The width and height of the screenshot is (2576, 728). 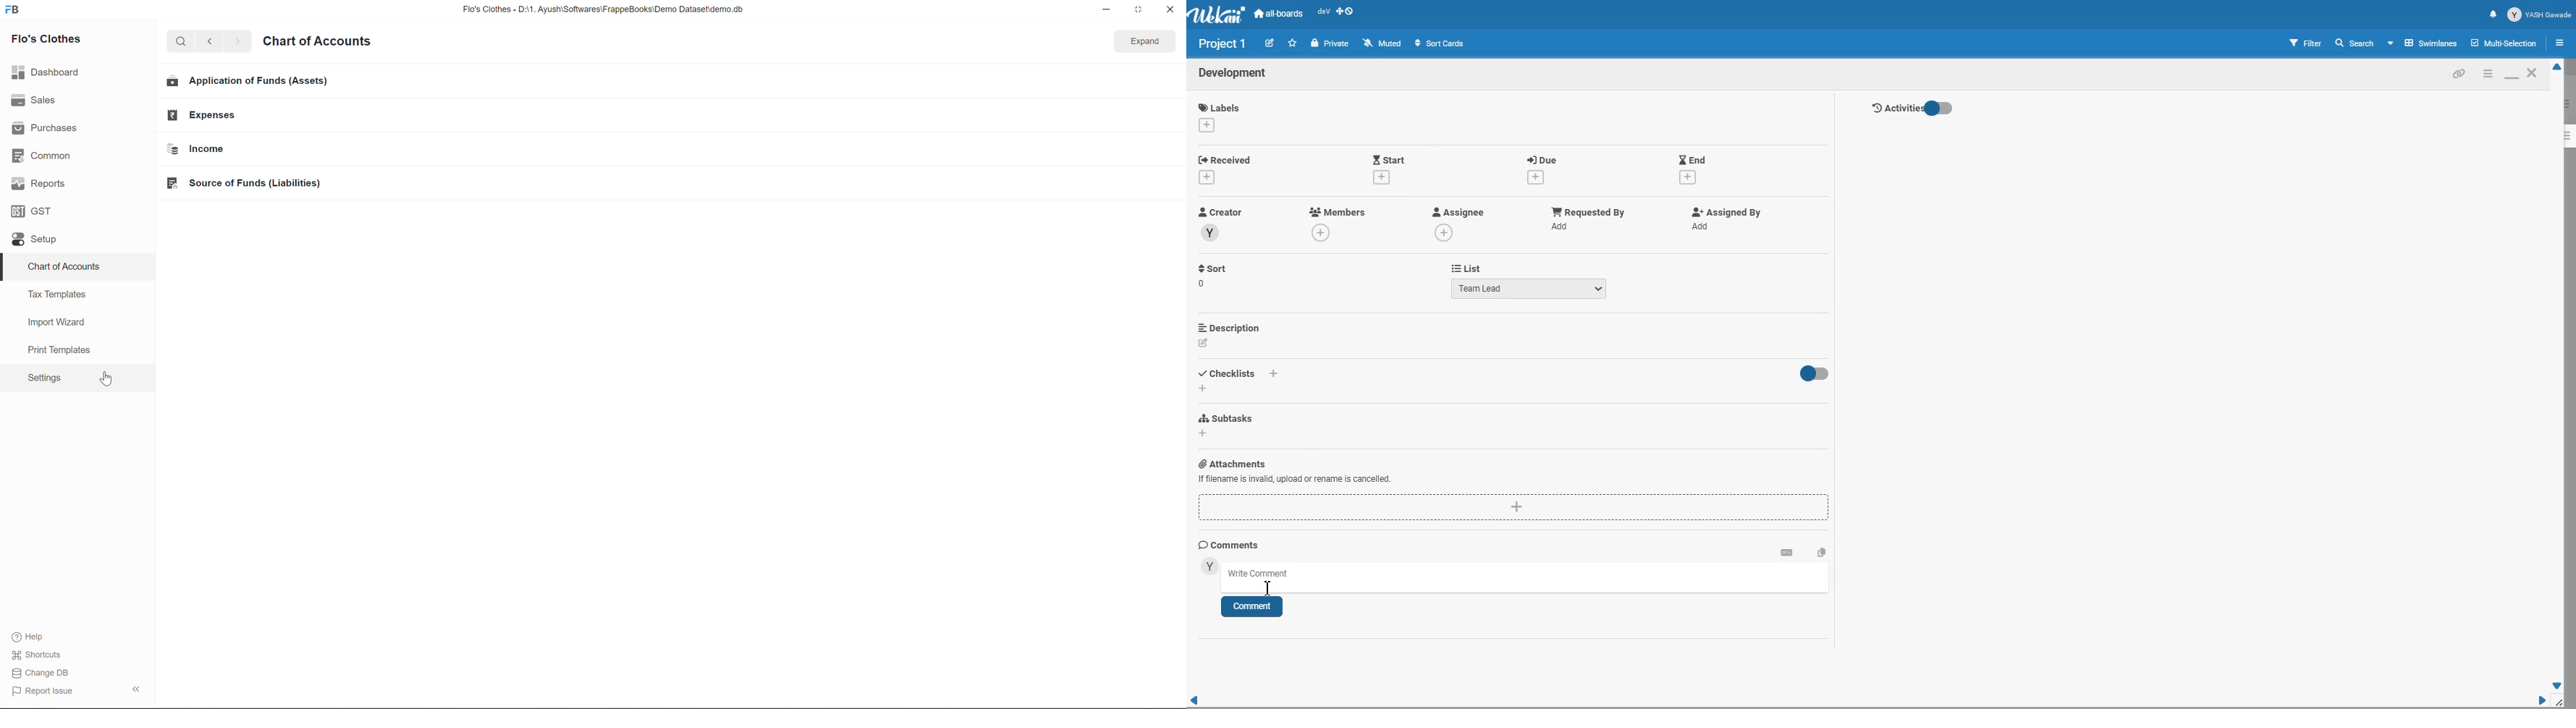 What do you see at coordinates (1230, 327) in the screenshot?
I see `Add Description` at bounding box center [1230, 327].